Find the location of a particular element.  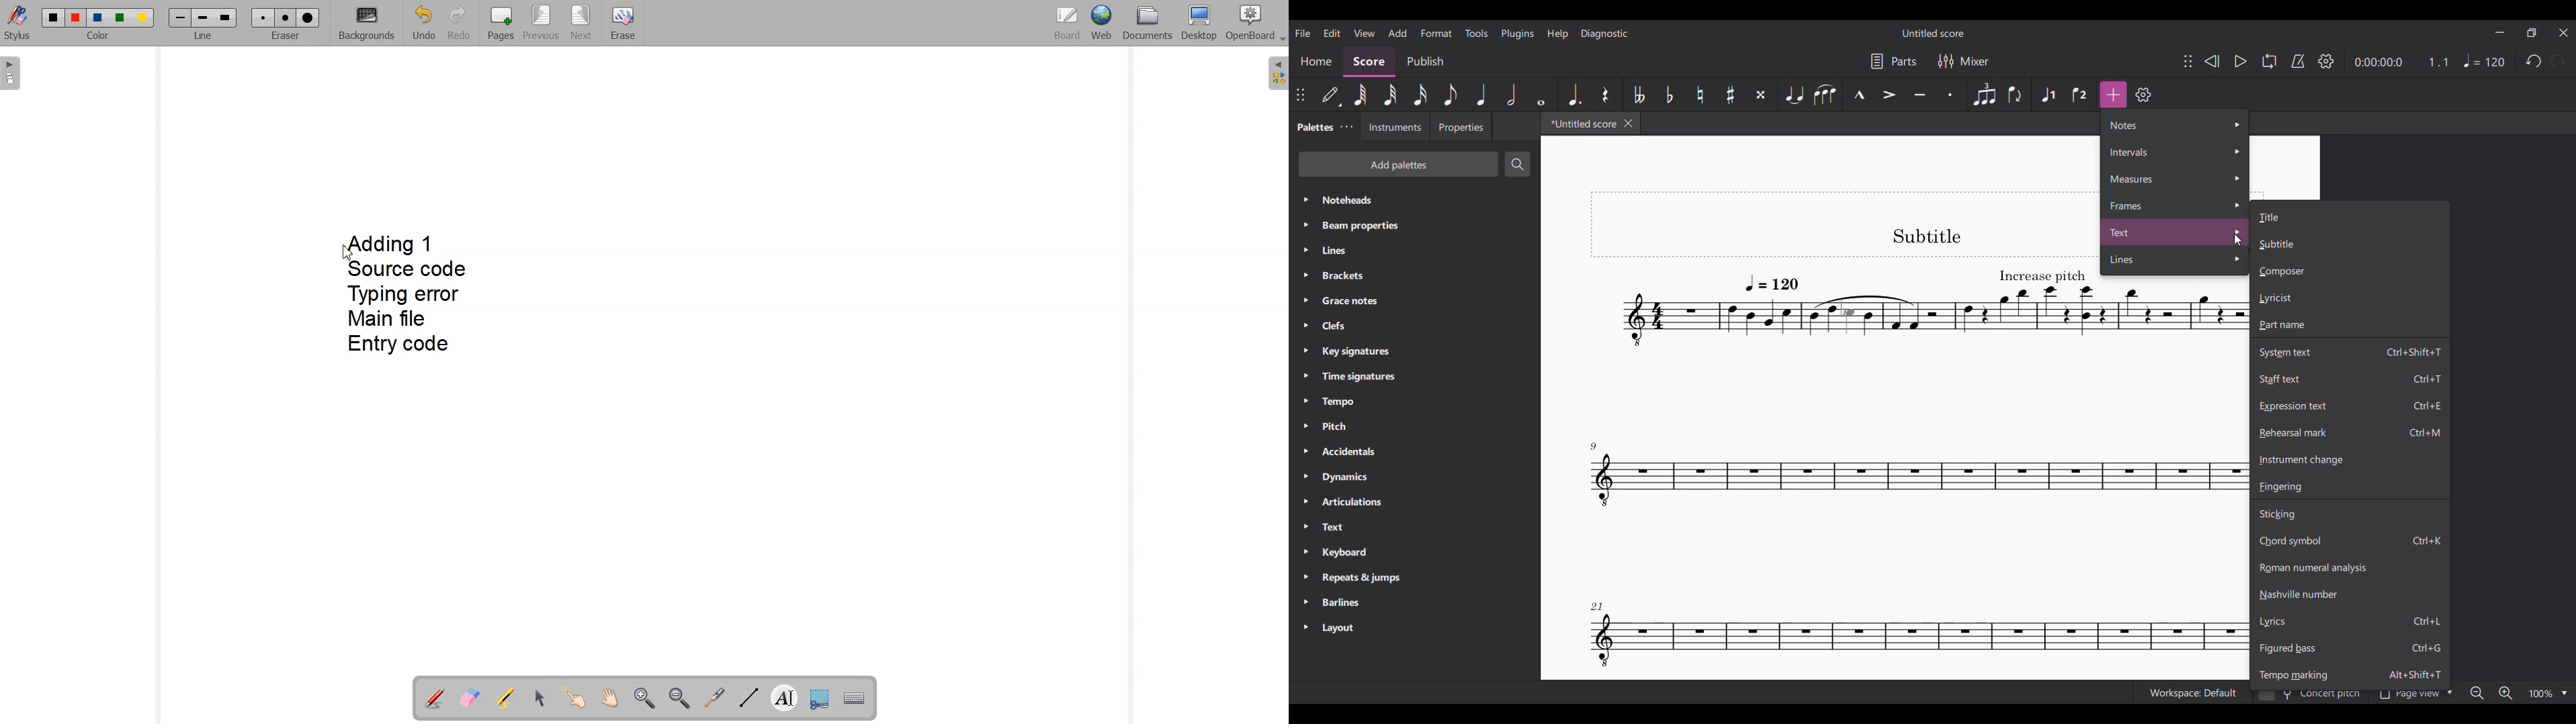

Beam properties is located at coordinates (1414, 225).